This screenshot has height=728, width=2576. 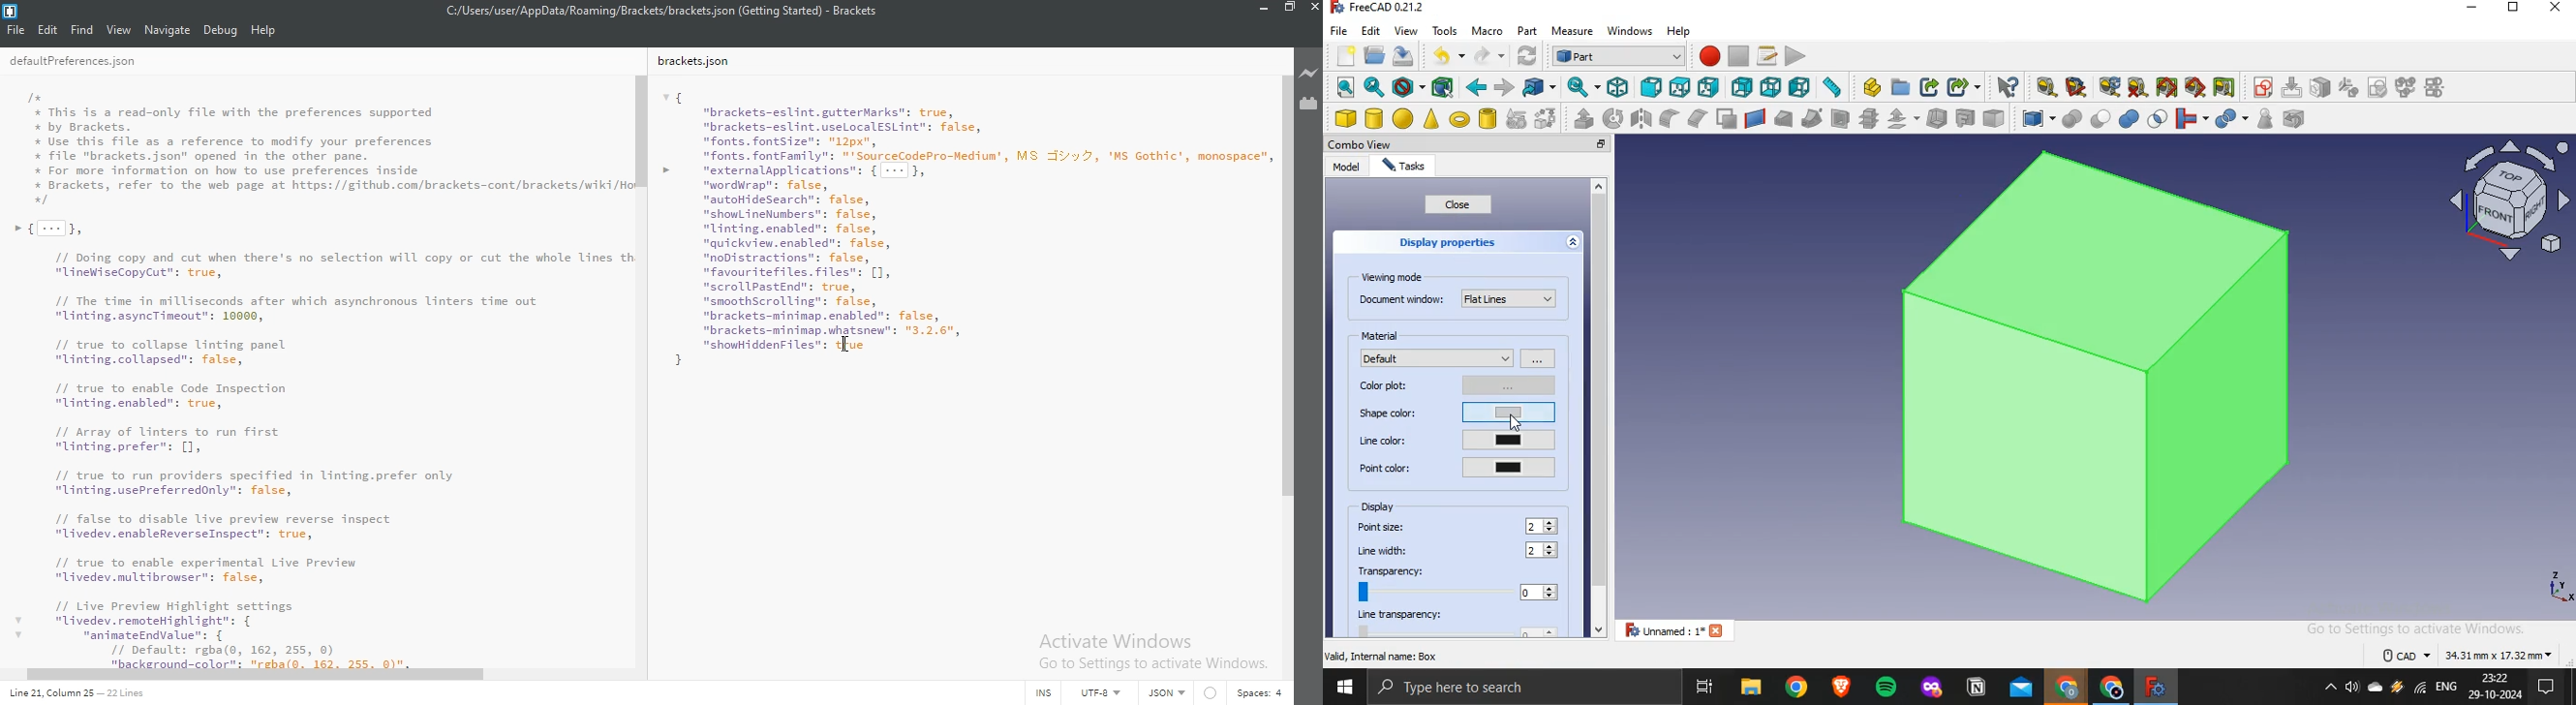 I want to click on create a ruled surface, so click(x=1755, y=118).